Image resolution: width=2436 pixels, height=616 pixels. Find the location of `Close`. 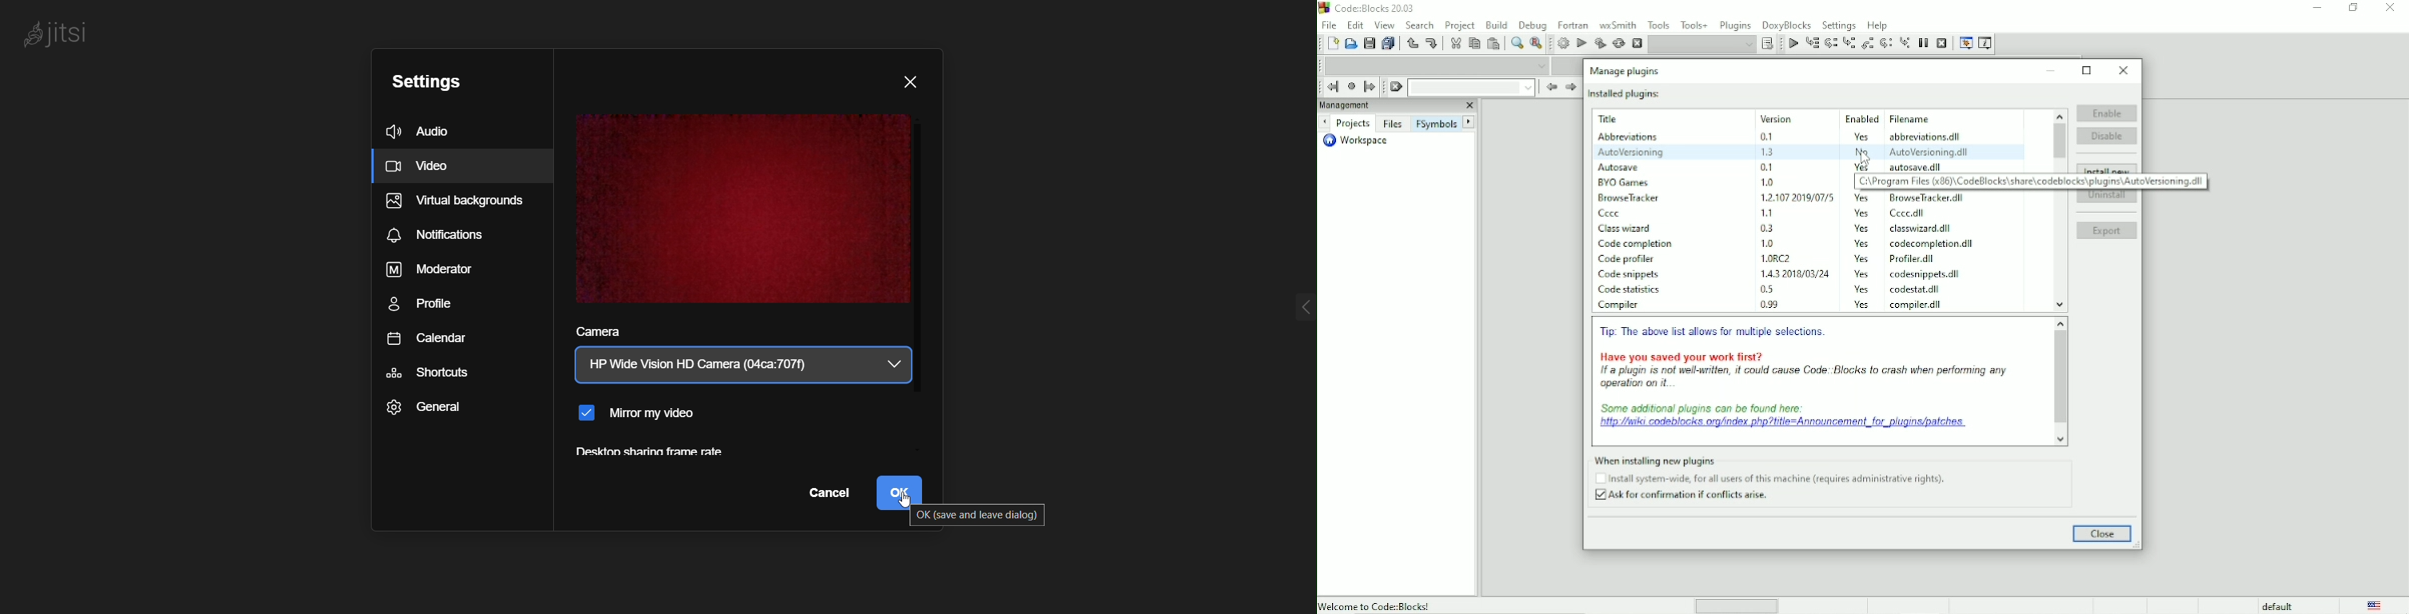

Close is located at coordinates (2103, 534).